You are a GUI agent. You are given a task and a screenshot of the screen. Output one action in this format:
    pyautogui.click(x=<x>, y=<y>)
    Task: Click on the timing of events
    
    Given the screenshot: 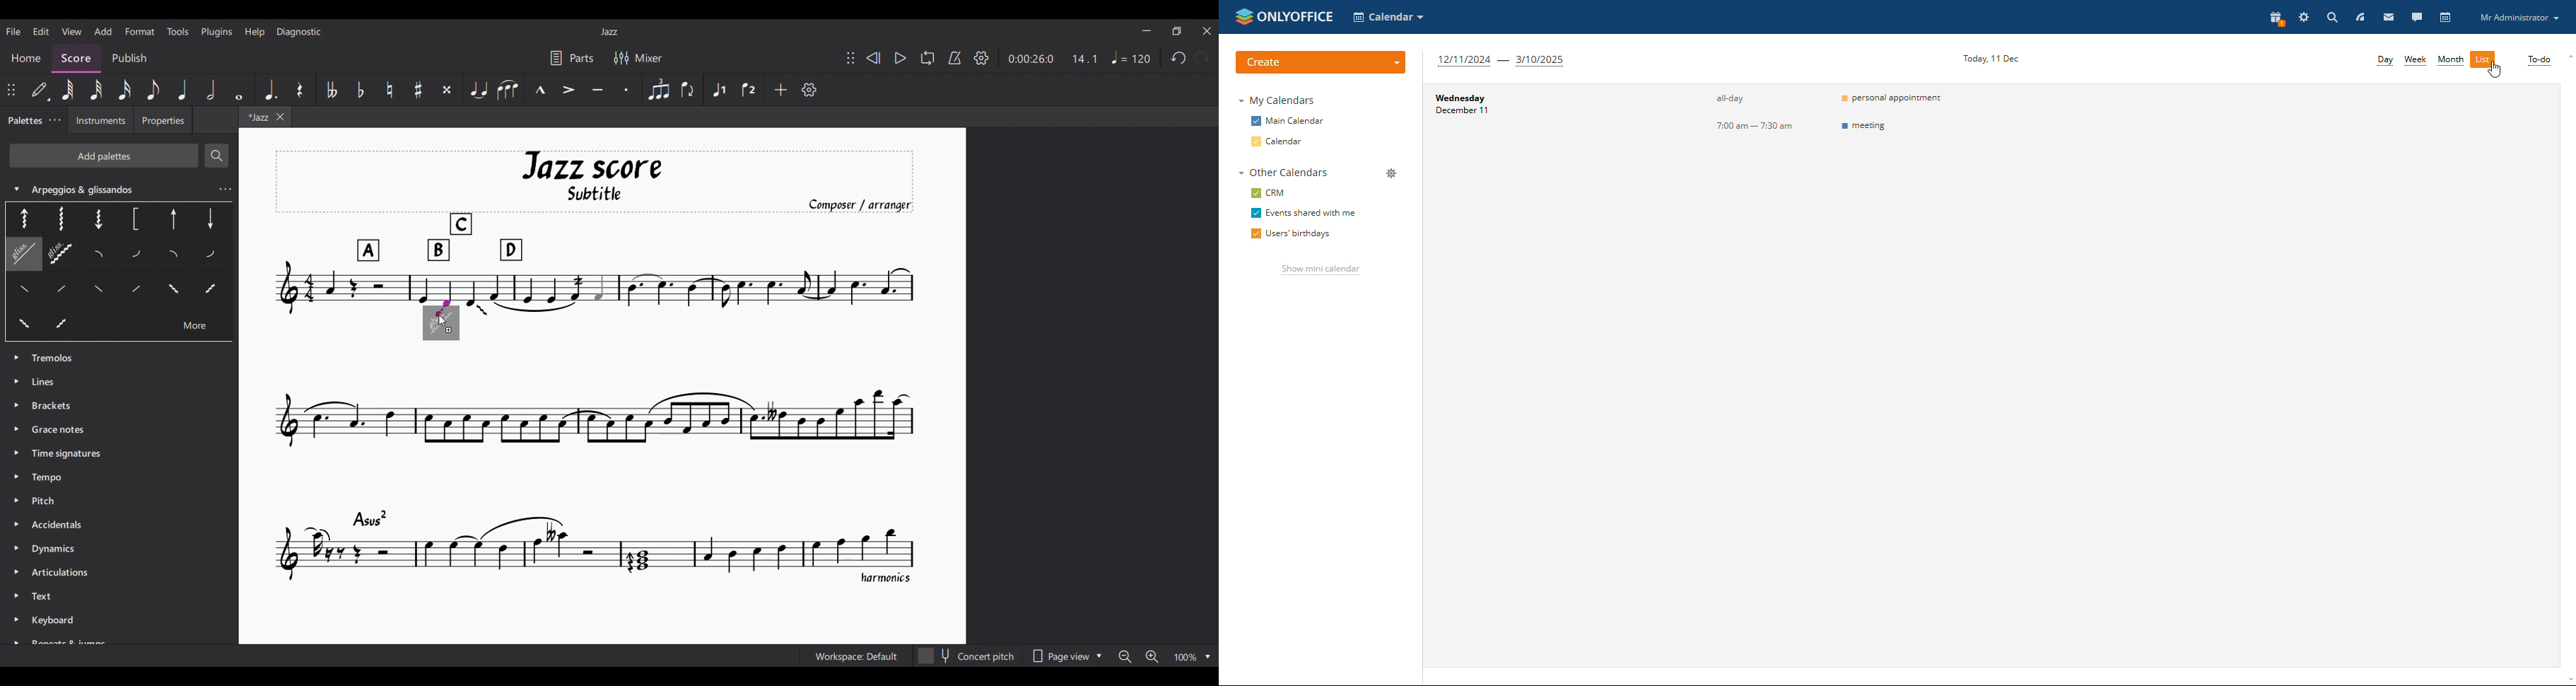 What is the action you would take?
    pyautogui.click(x=1736, y=112)
    